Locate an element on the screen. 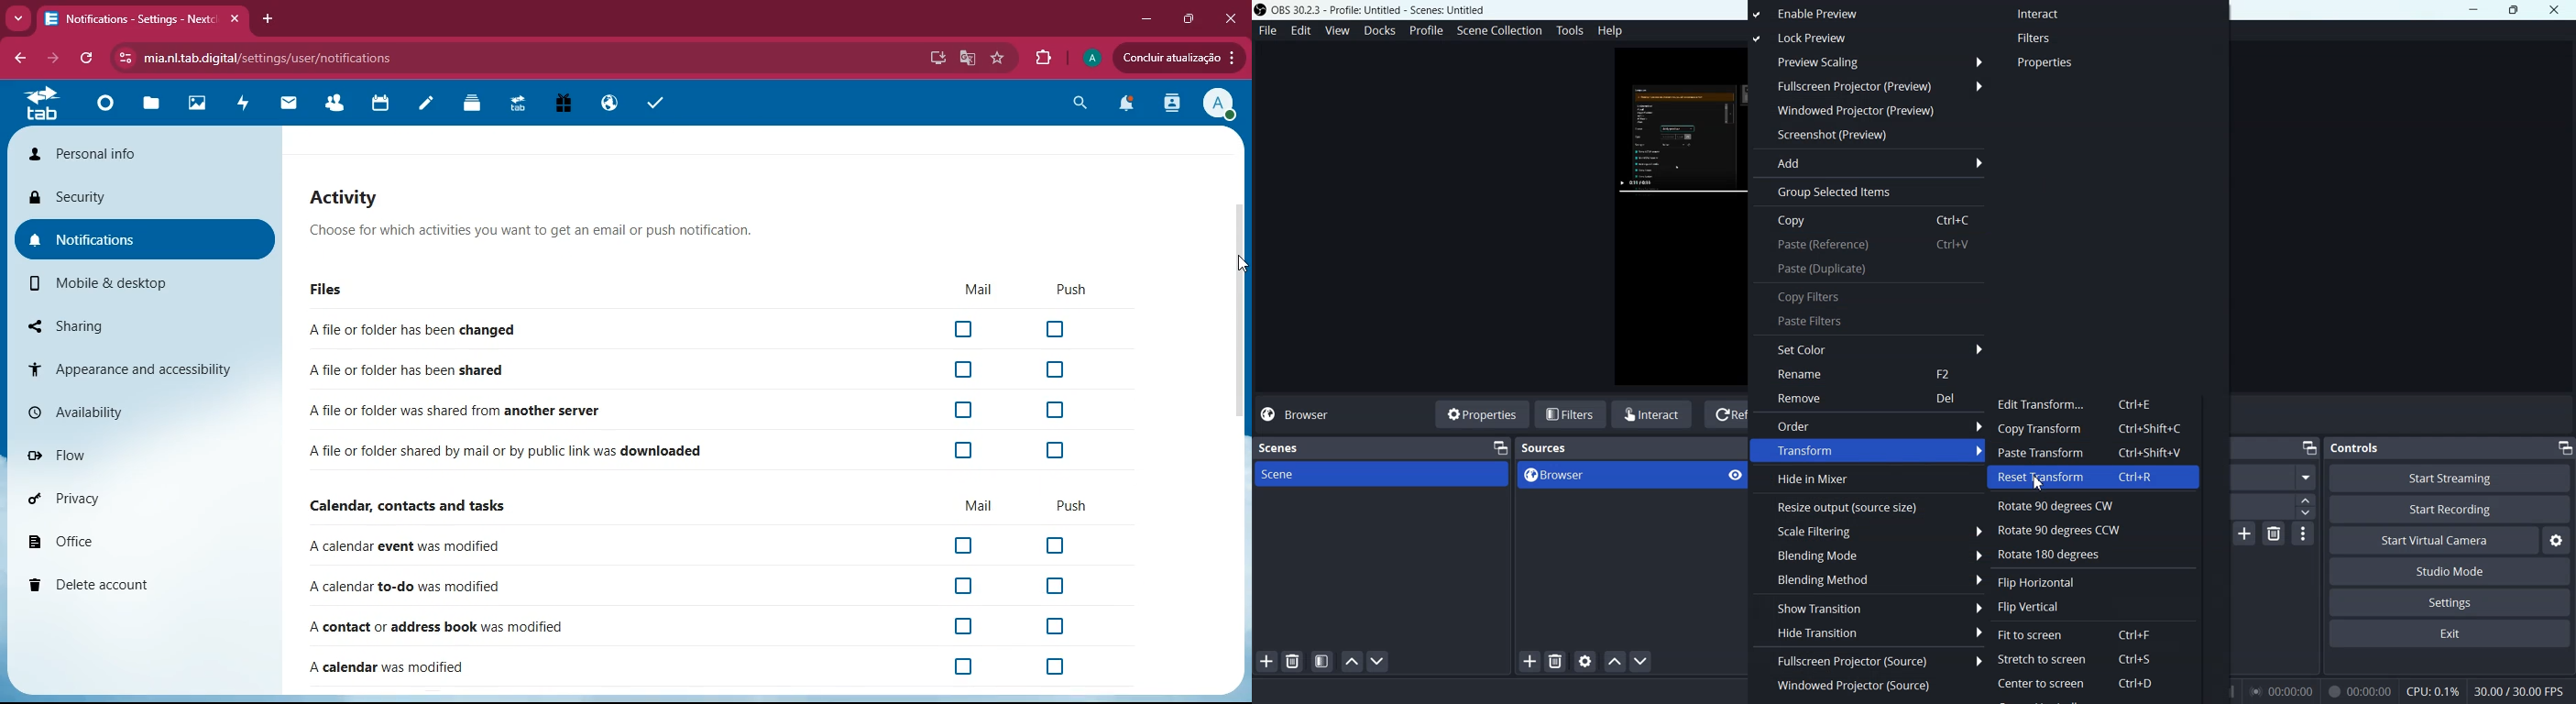  office is located at coordinates (151, 537).